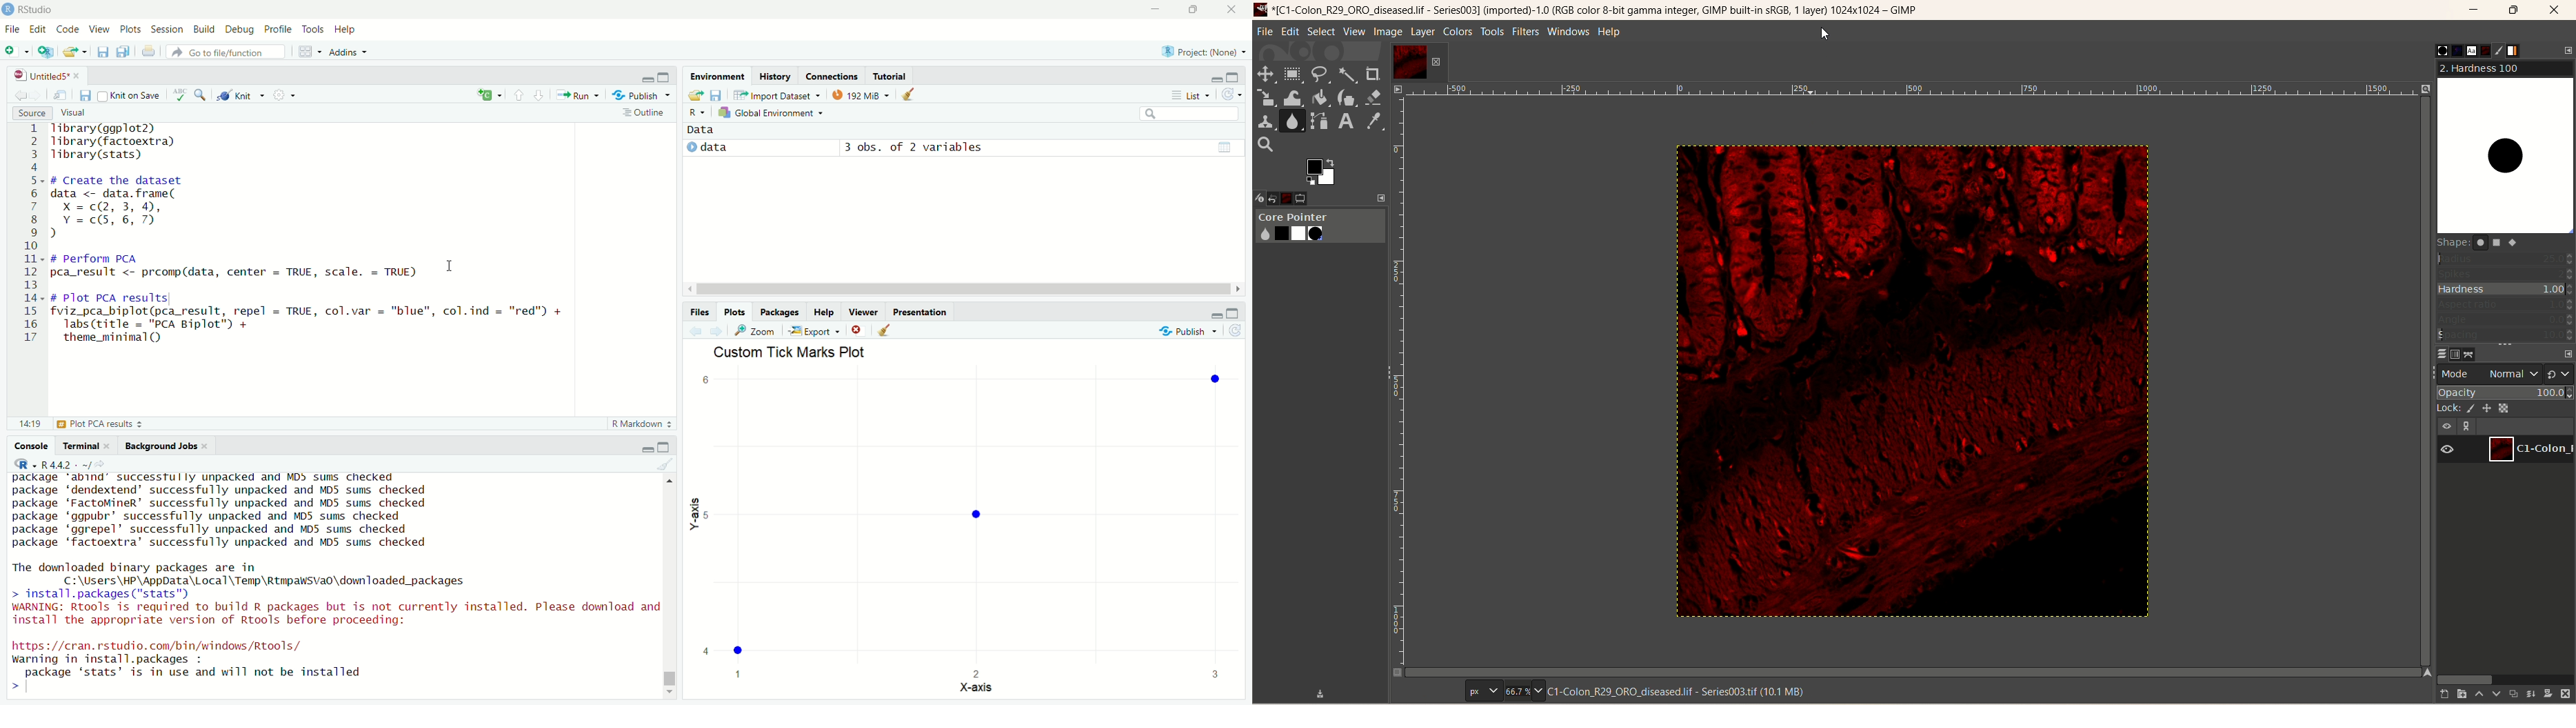 This screenshot has width=2576, height=728. I want to click on history, so click(776, 76).